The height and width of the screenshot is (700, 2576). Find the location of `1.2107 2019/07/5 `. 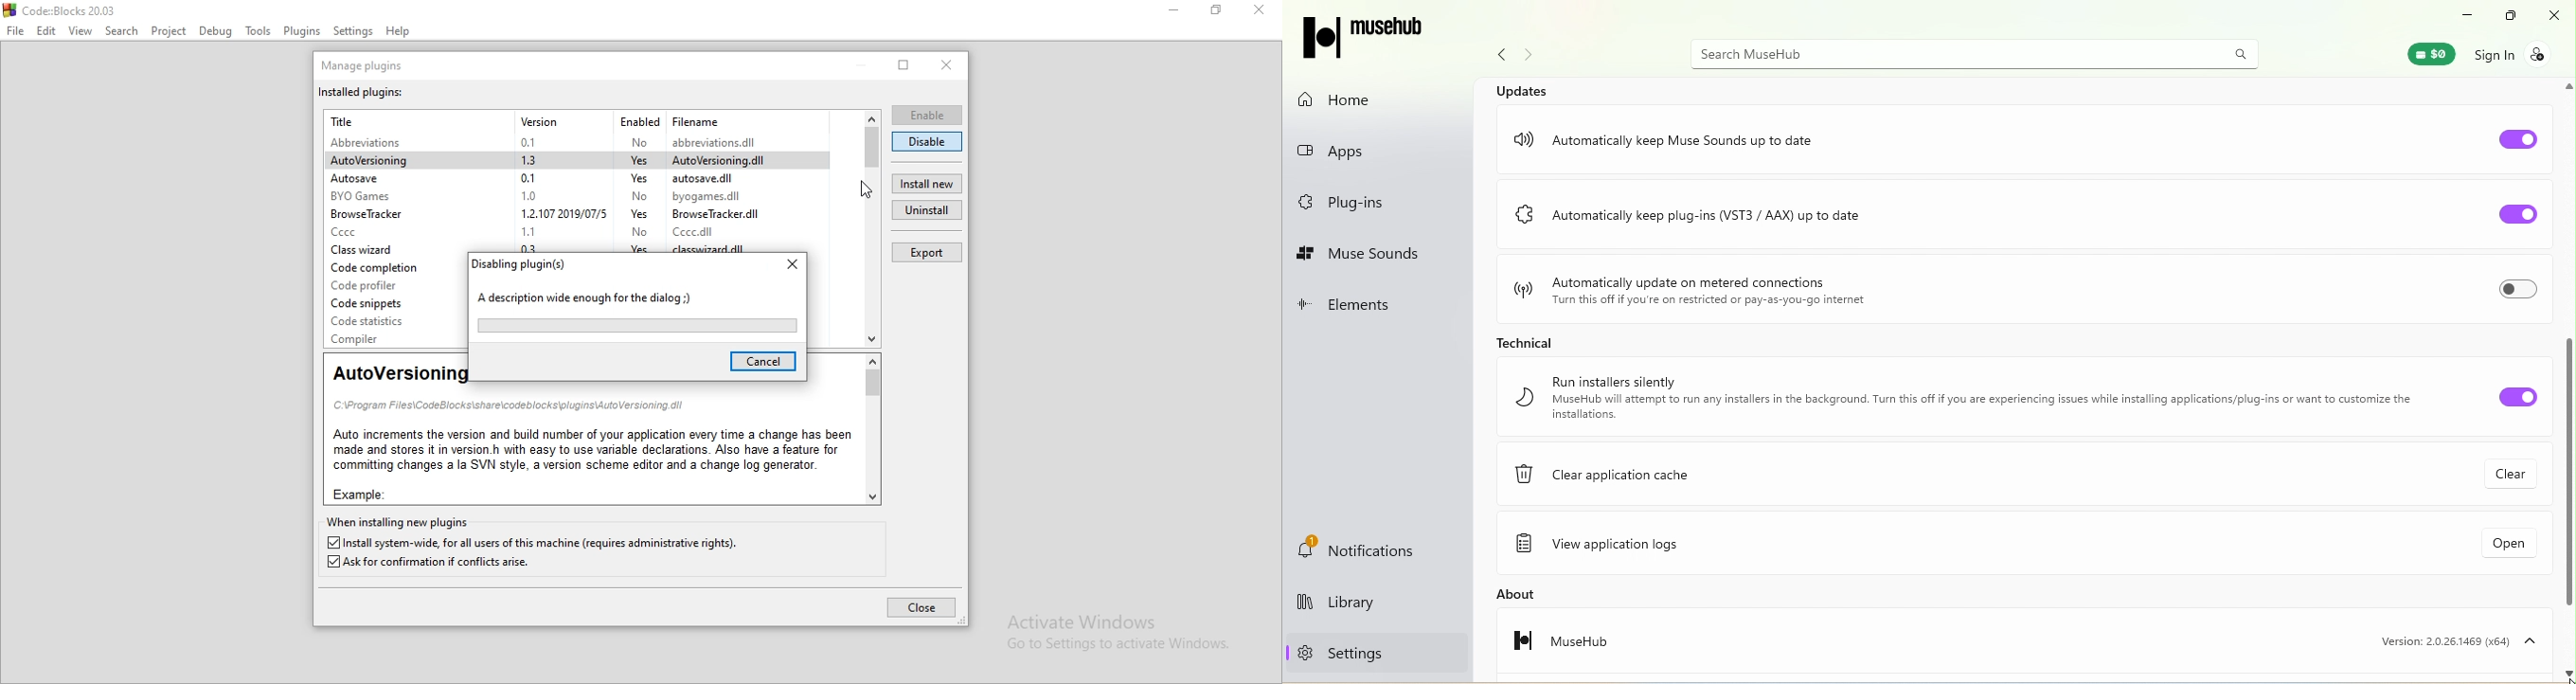

1.2107 2019/07/5  is located at coordinates (559, 213).